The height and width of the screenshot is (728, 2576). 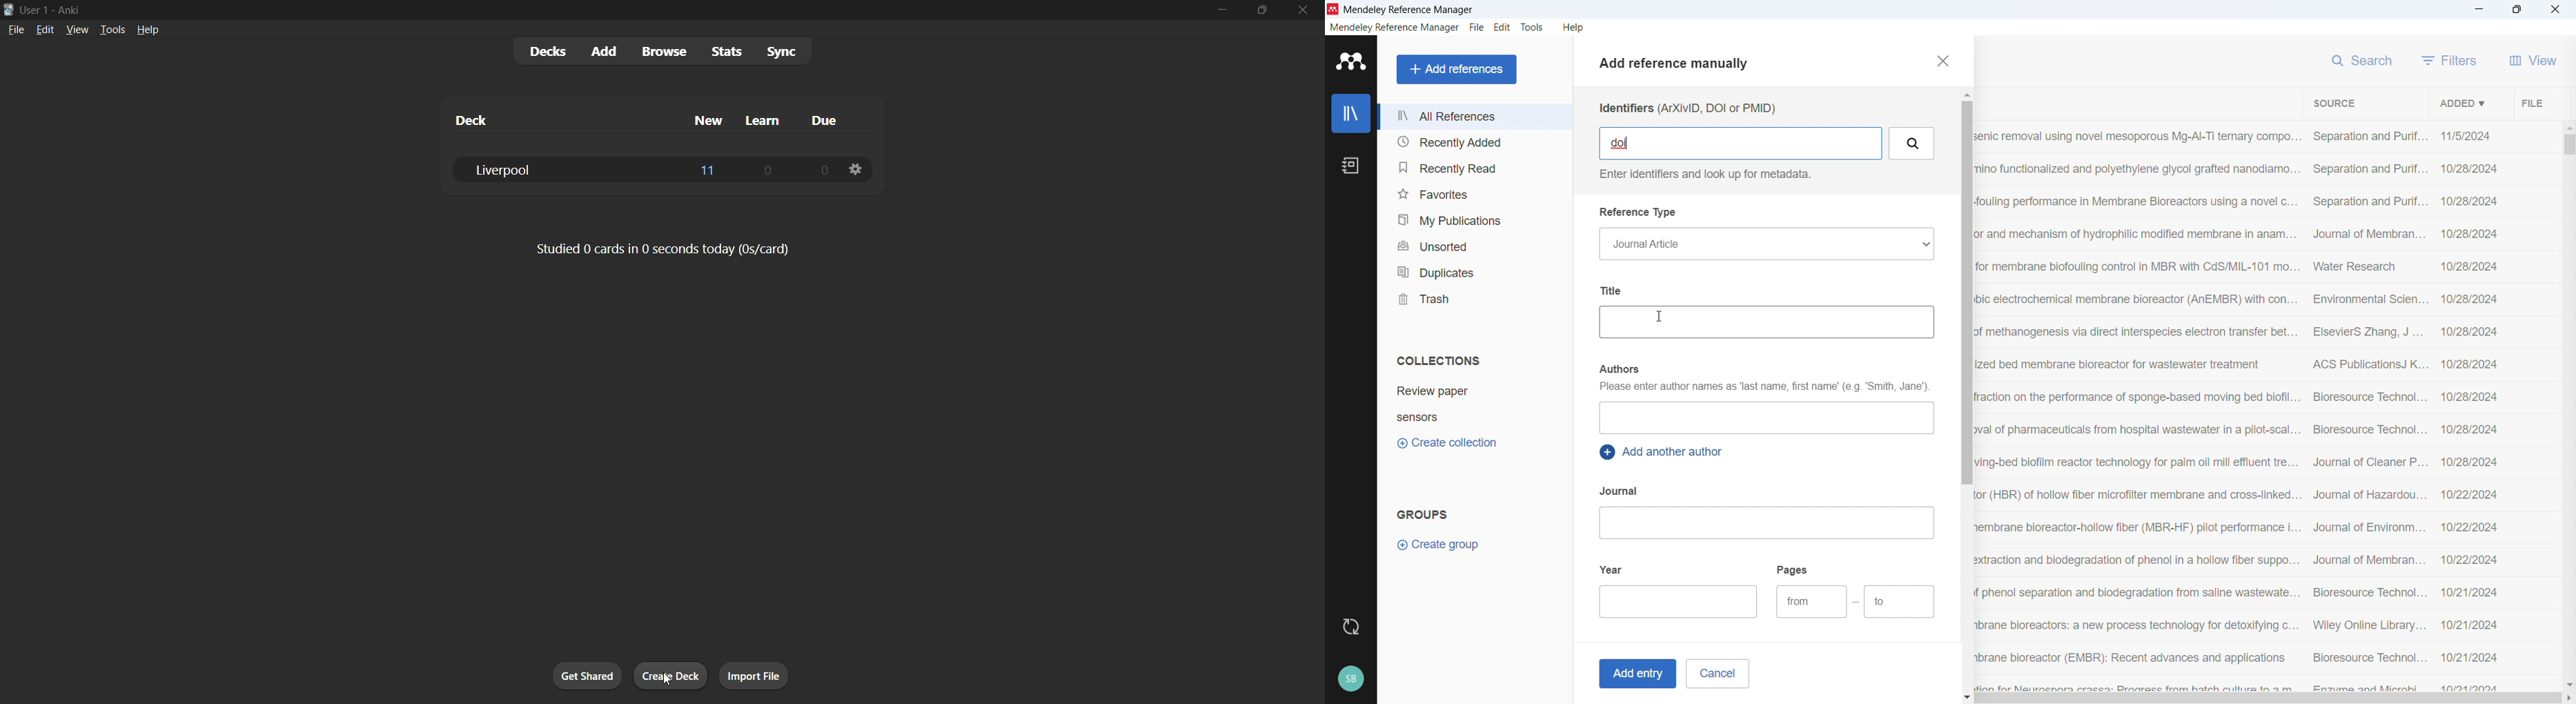 I want to click on Vertical scrollbar , so click(x=2570, y=145).